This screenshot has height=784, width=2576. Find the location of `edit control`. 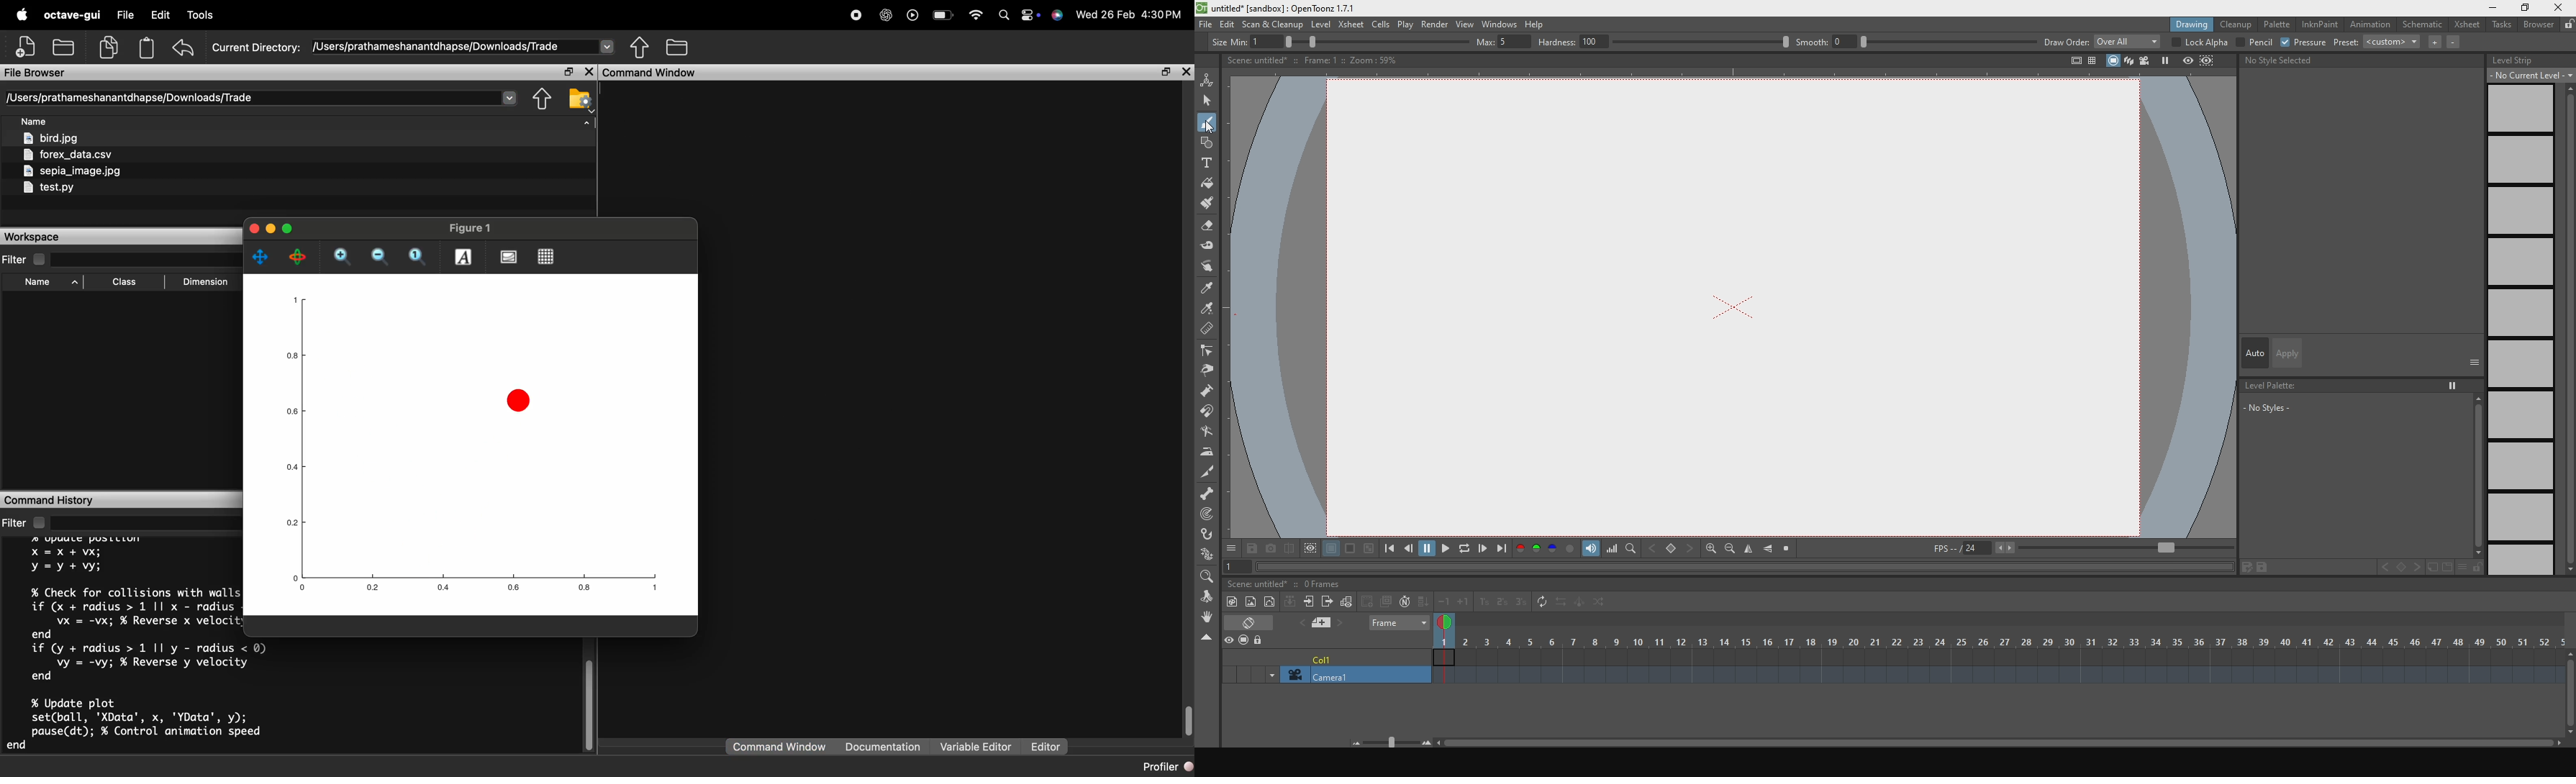

edit control is located at coordinates (1208, 352).